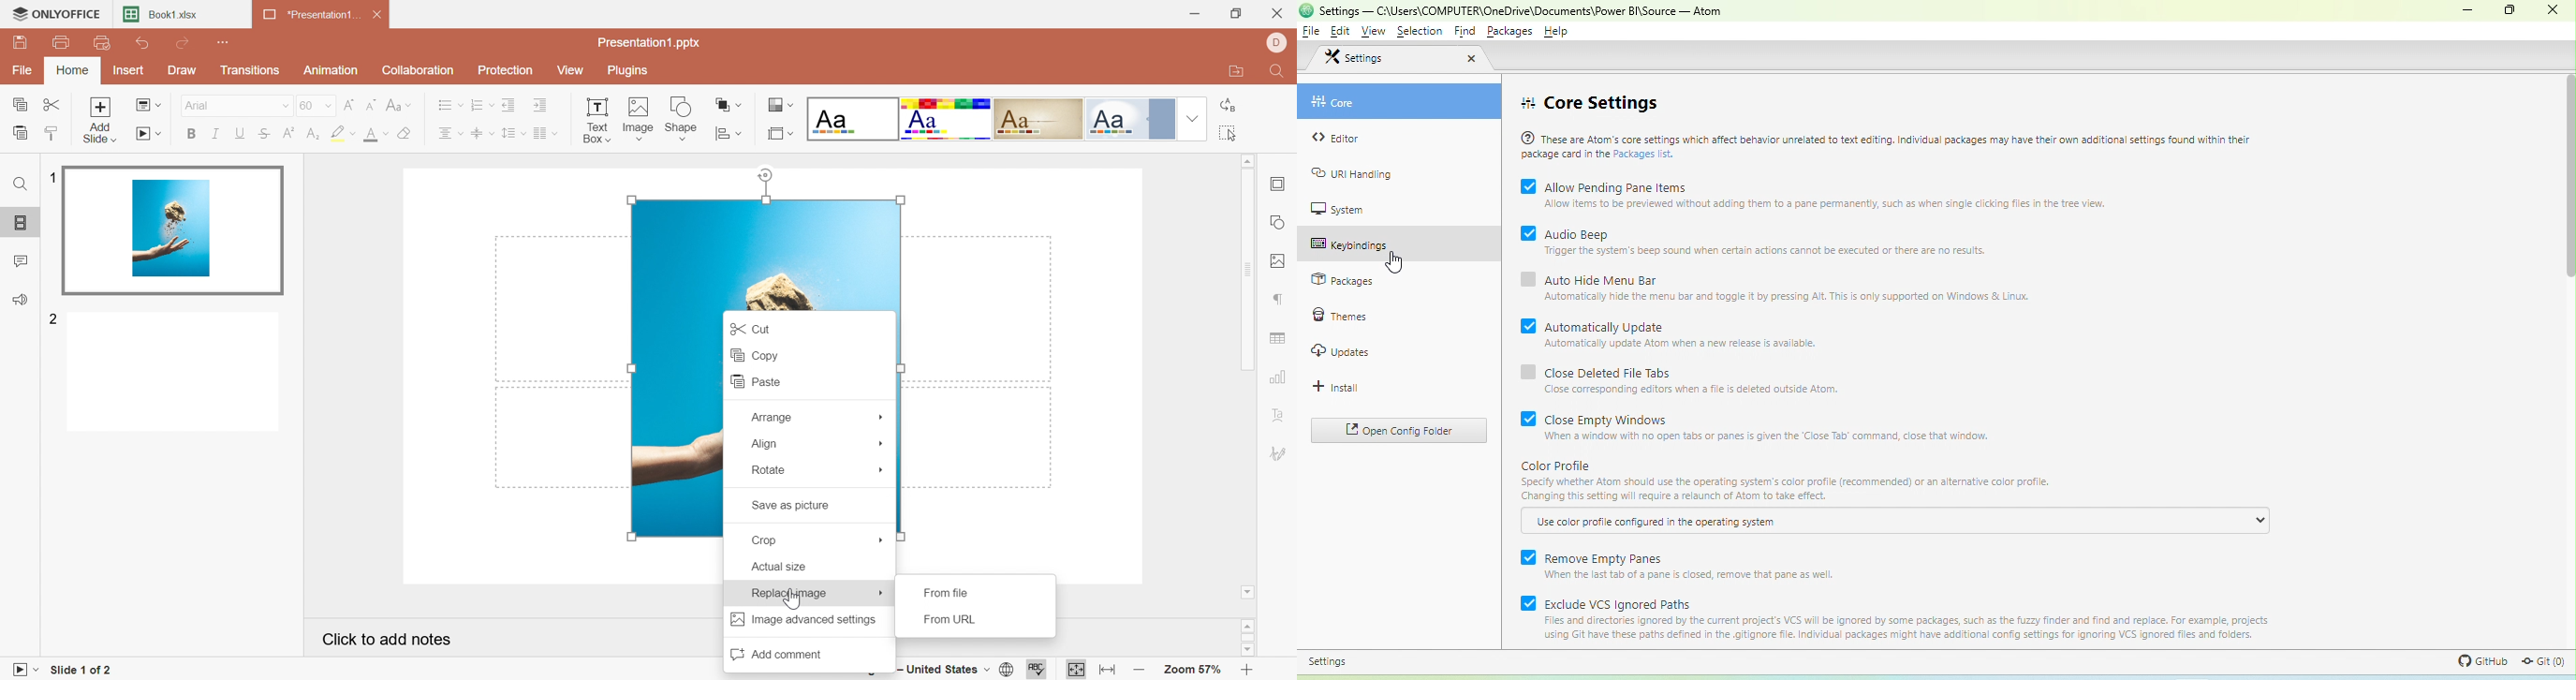 The width and height of the screenshot is (2576, 700). What do you see at coordinates (882, 414) in the screenshot?
I see `Drop Down` at bounding box center [882, 414].